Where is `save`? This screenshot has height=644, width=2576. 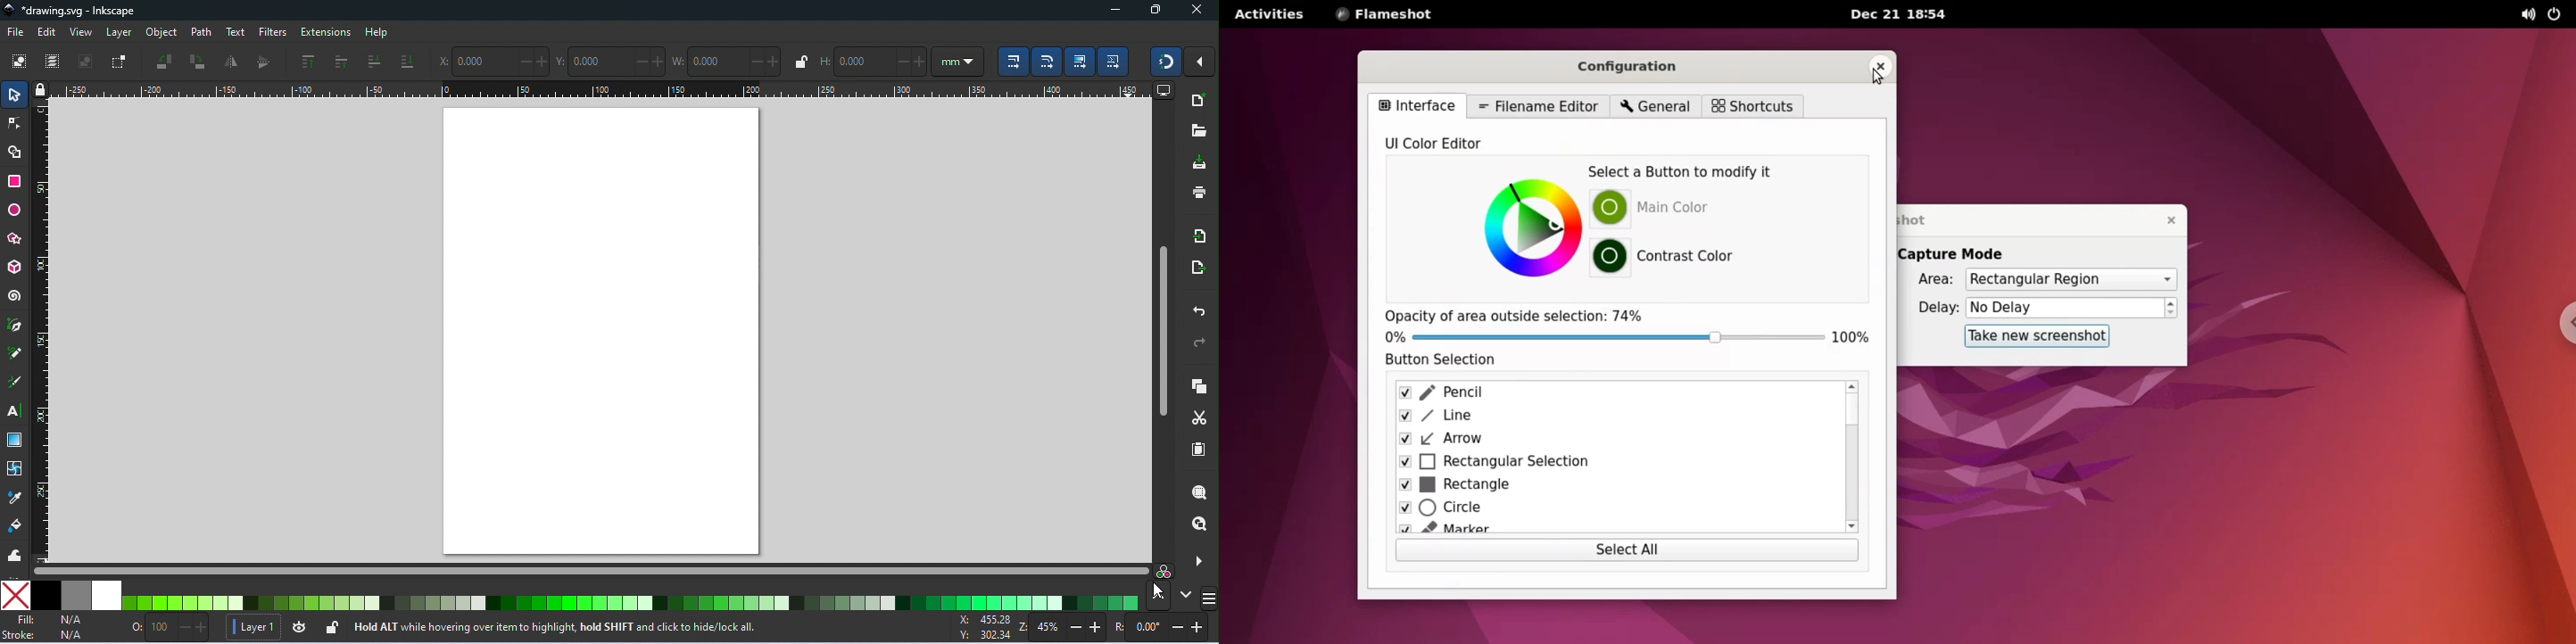 save is located at coordinates (1201, 161).